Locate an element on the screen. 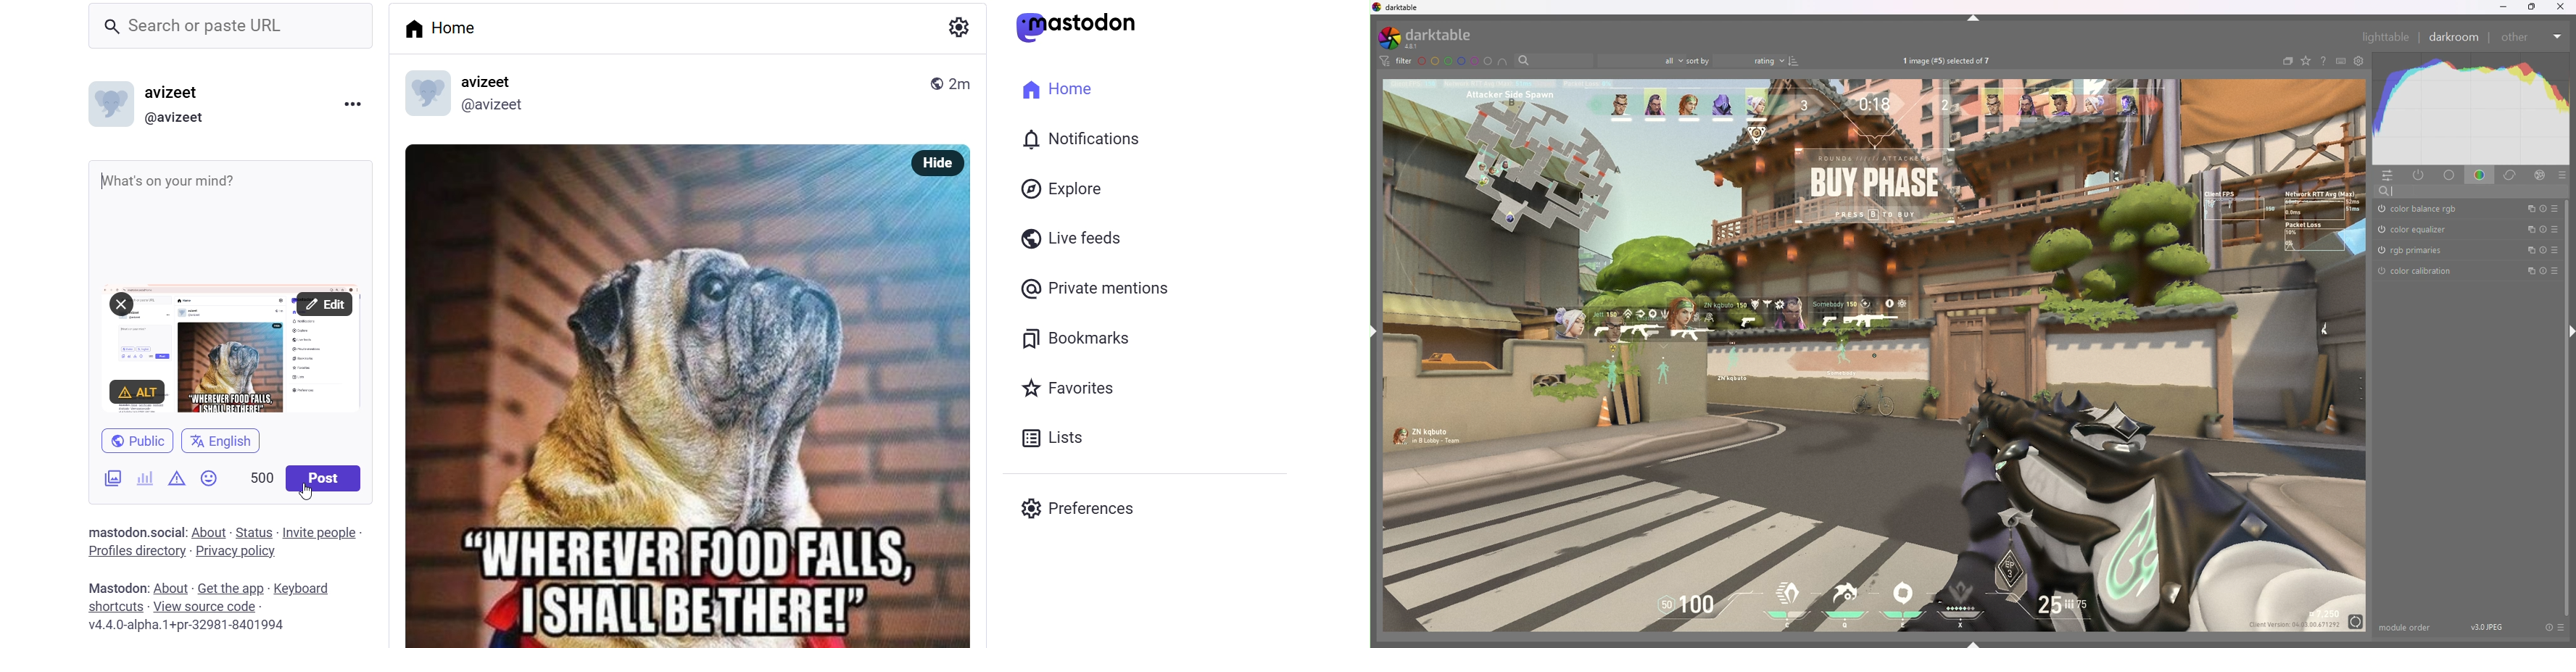  @avizeet is located at coordinates (496, 106).